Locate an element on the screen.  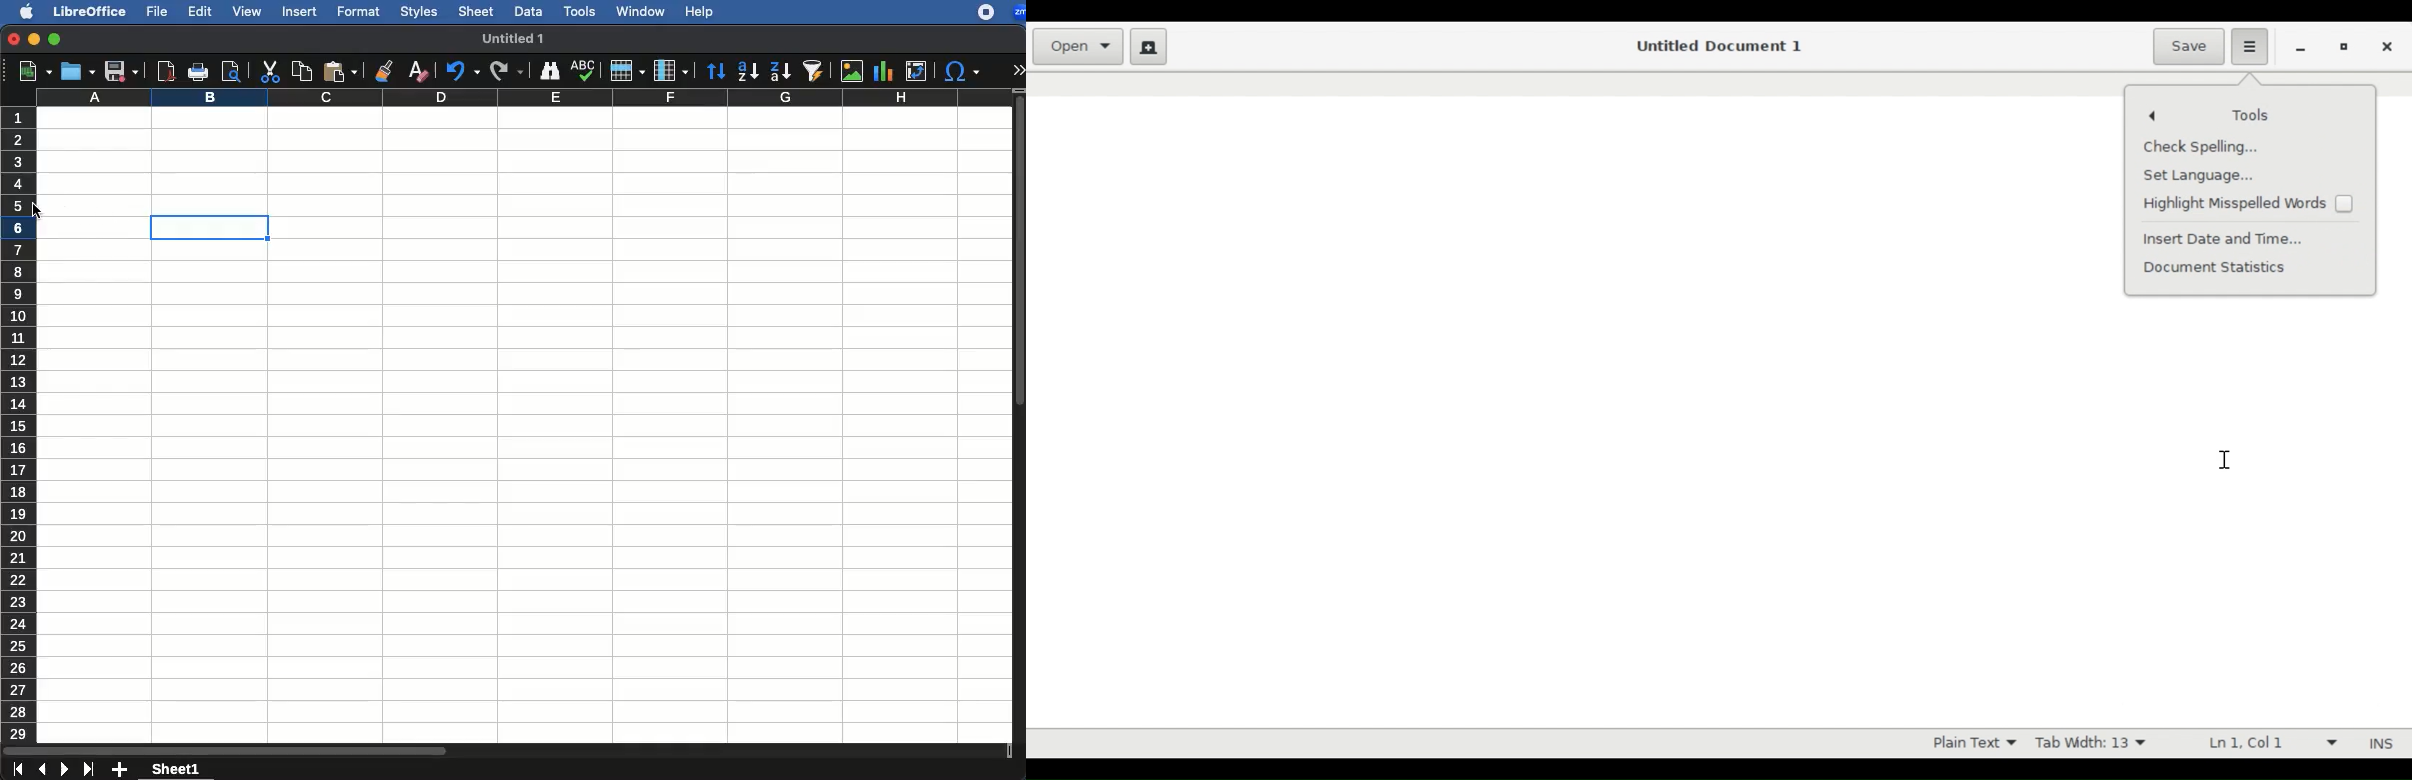
rows is located at coordinates (17, 425).